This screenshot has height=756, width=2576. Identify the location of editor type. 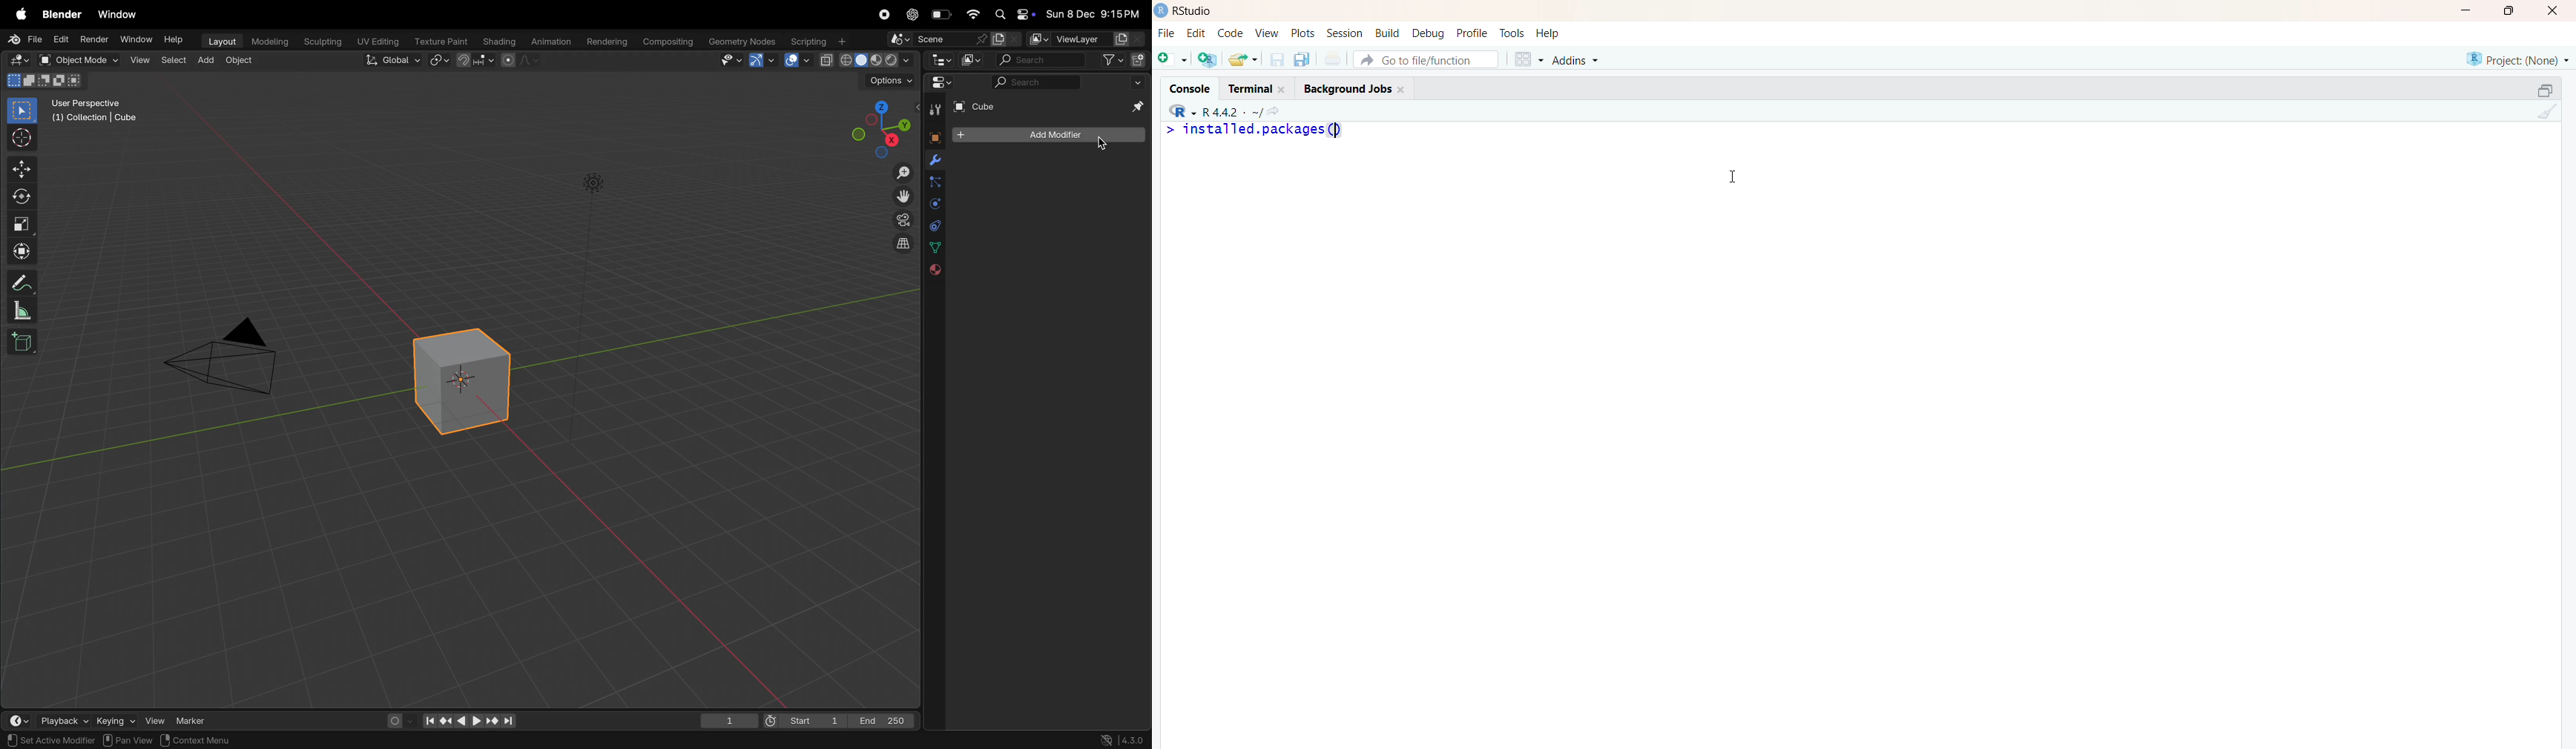
(18, 60).